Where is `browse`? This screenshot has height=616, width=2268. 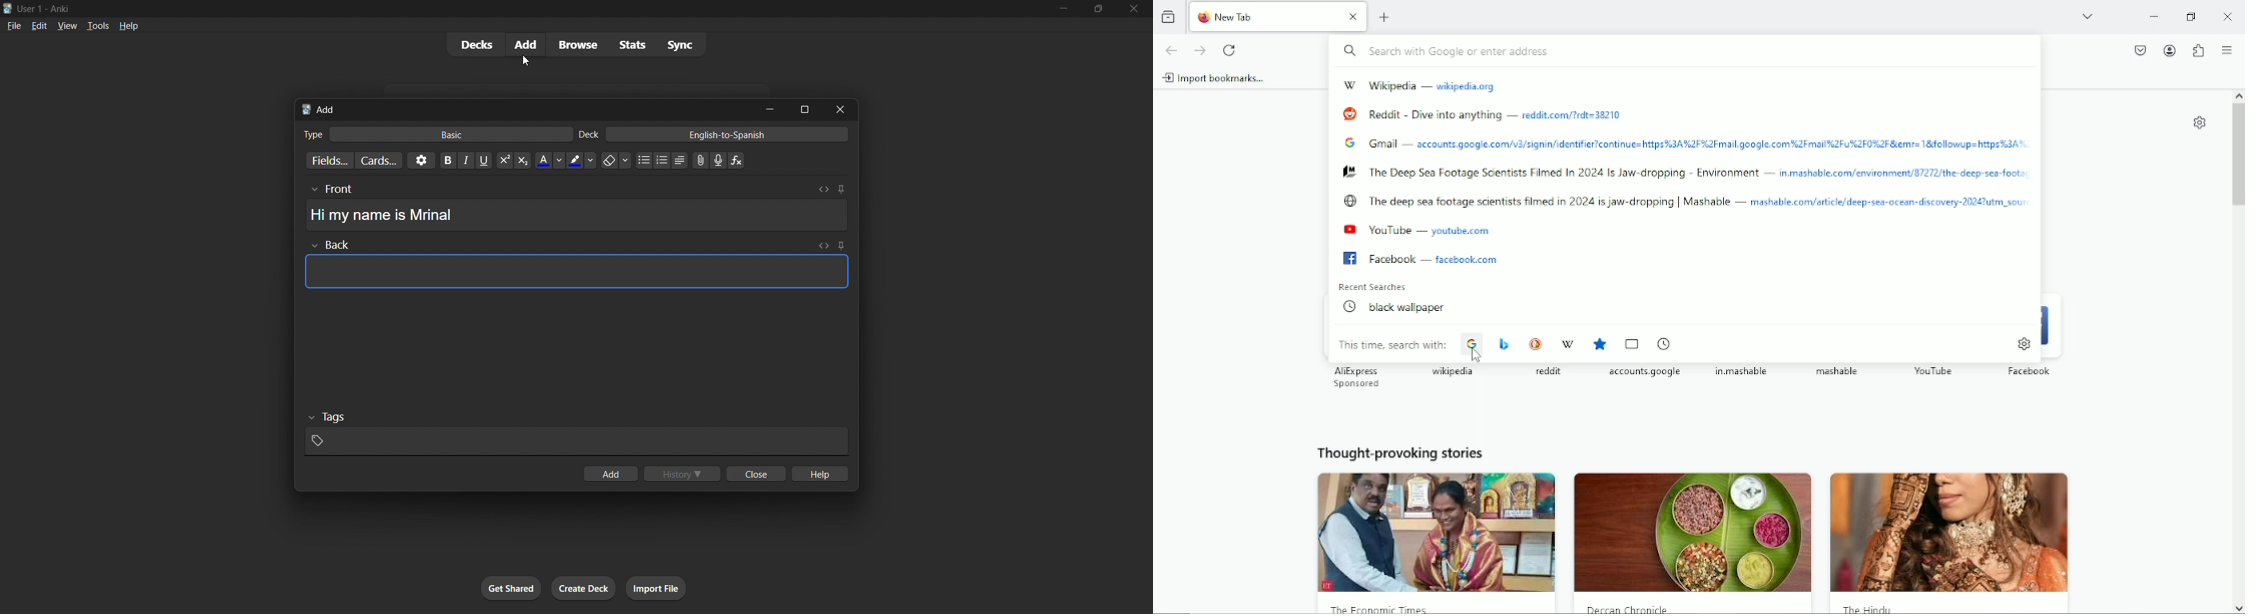 browse is located at coordinates (577, 43).